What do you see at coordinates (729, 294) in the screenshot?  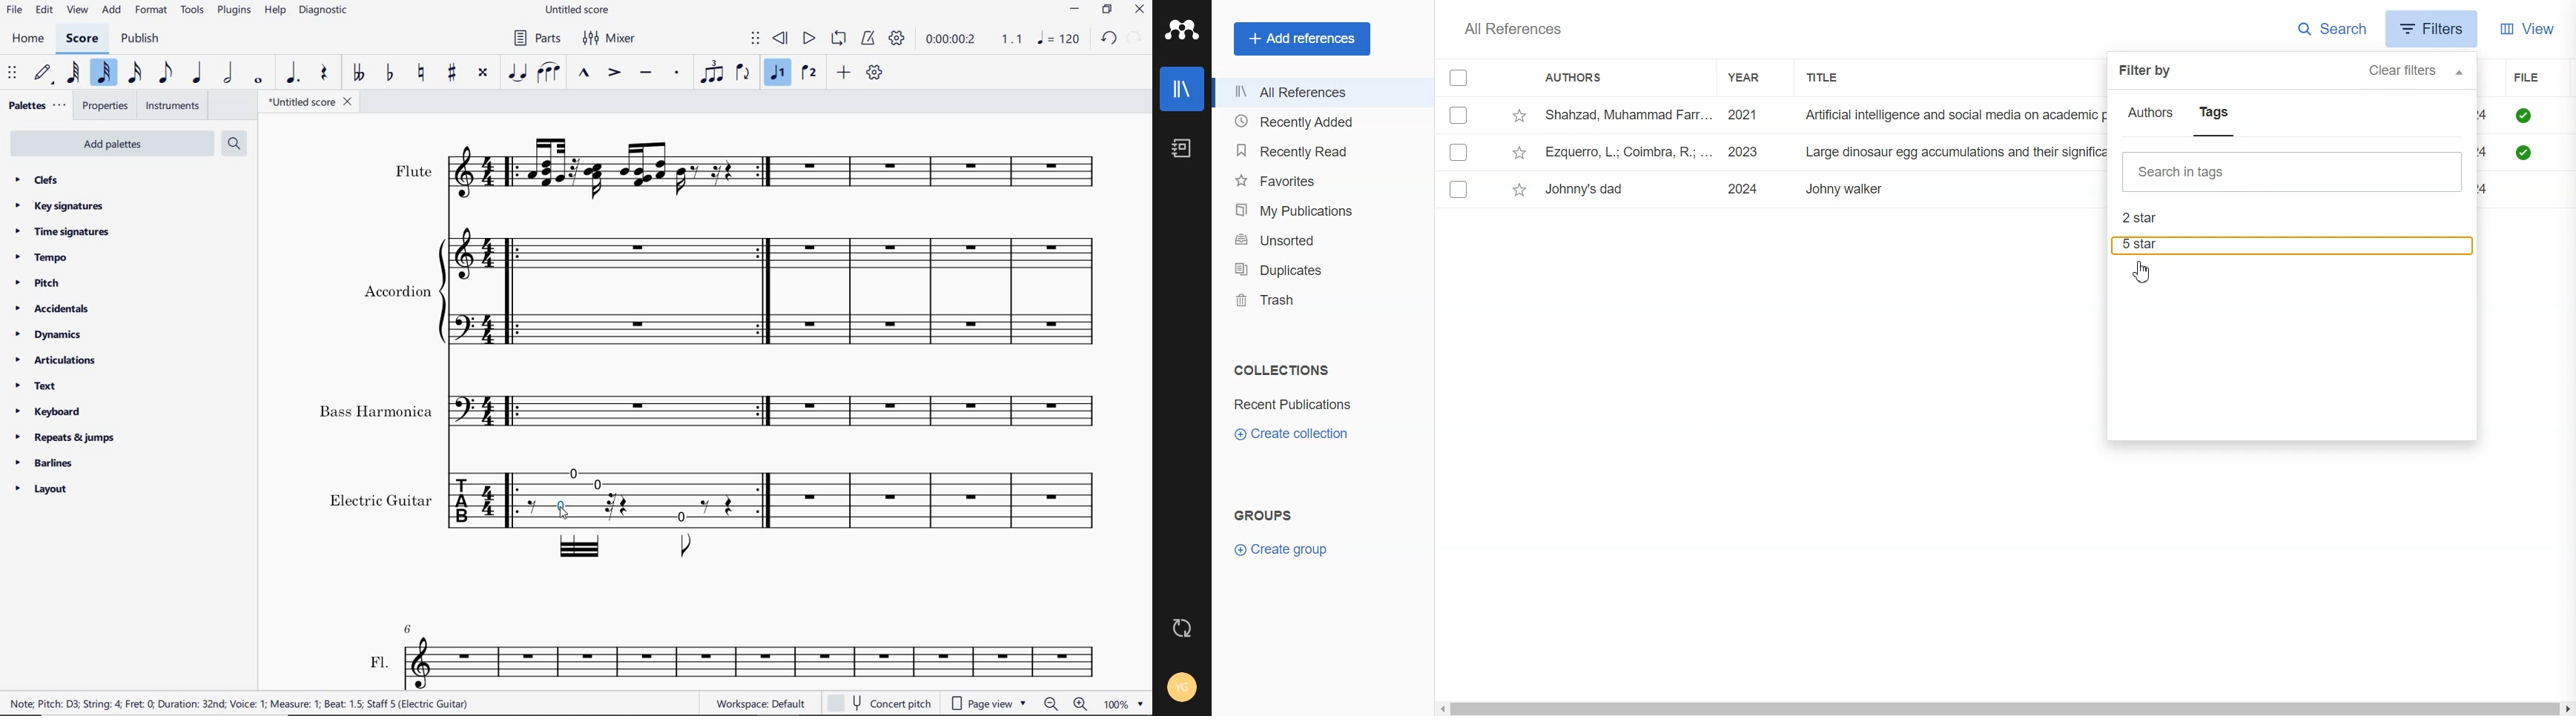 I see `Instrument: Accordion` at bounding box center [729, 294].